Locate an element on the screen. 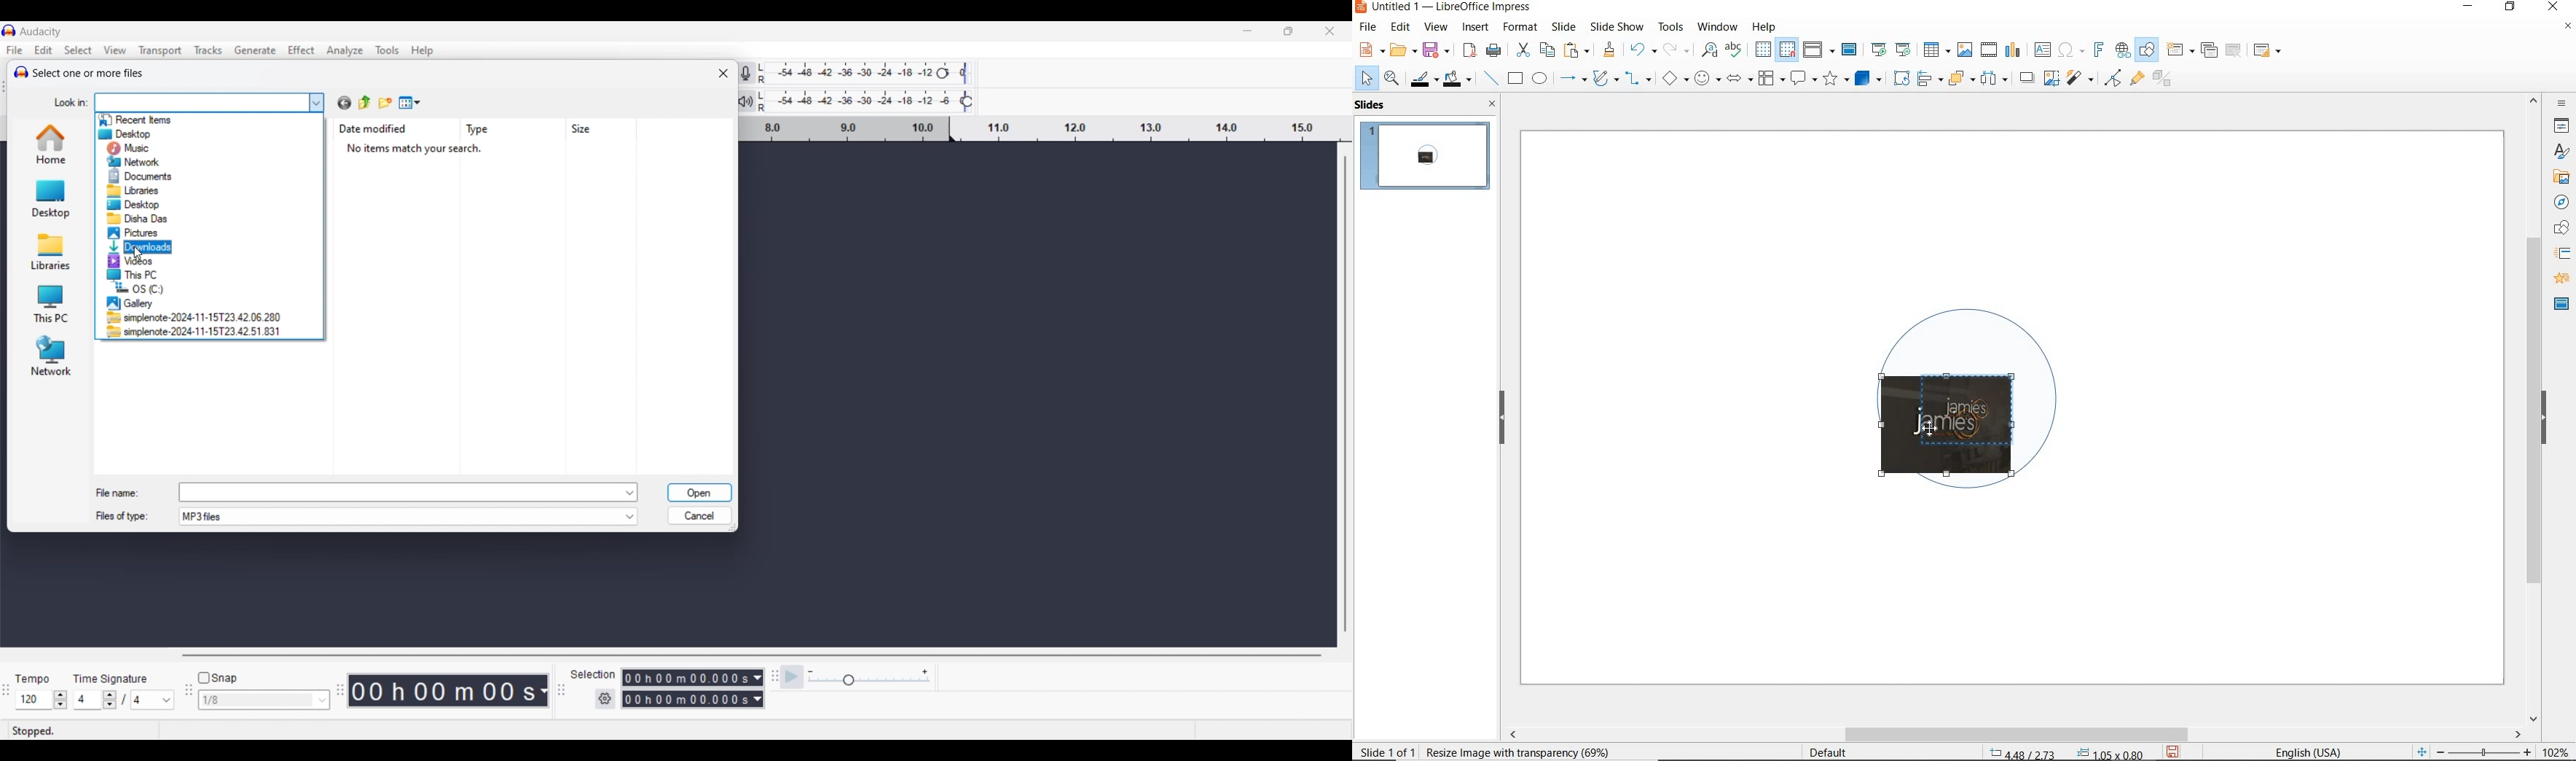  View menu is located at coordinates (115, 49).